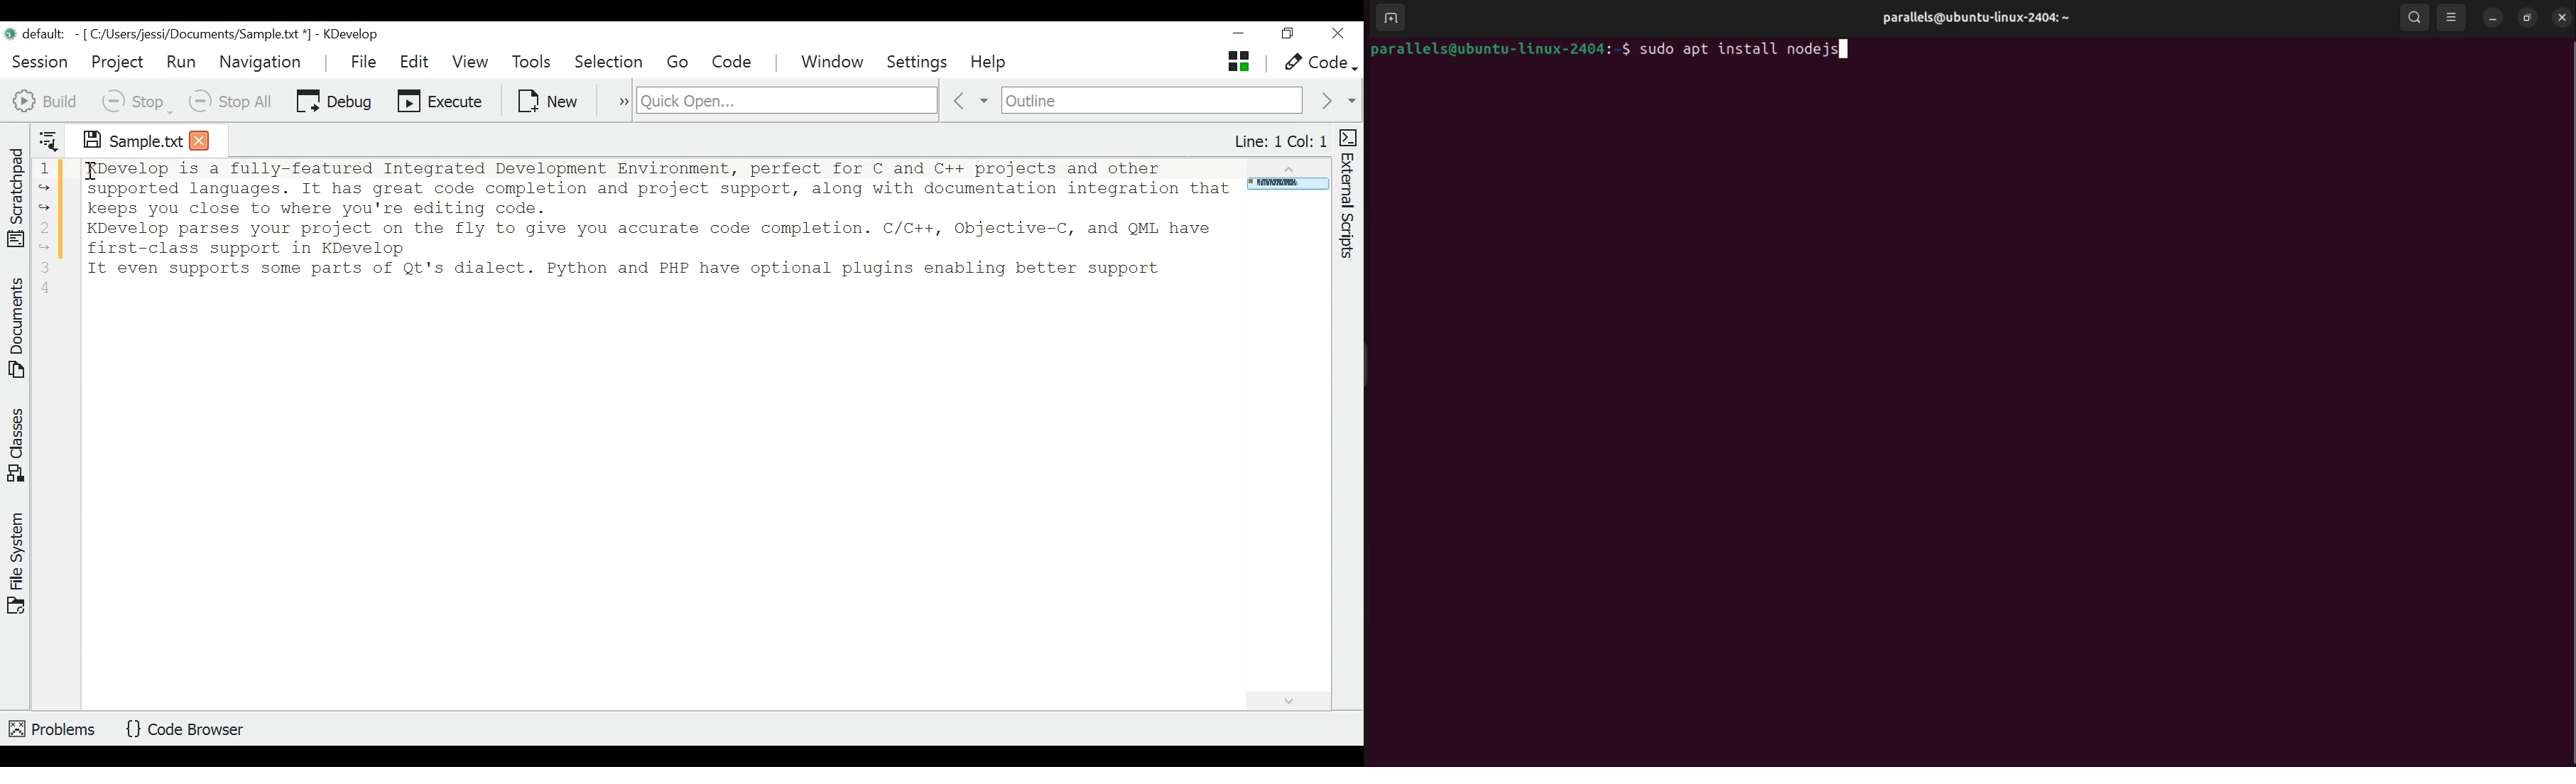  I want to click on Scroll down , so click(1286, 701).